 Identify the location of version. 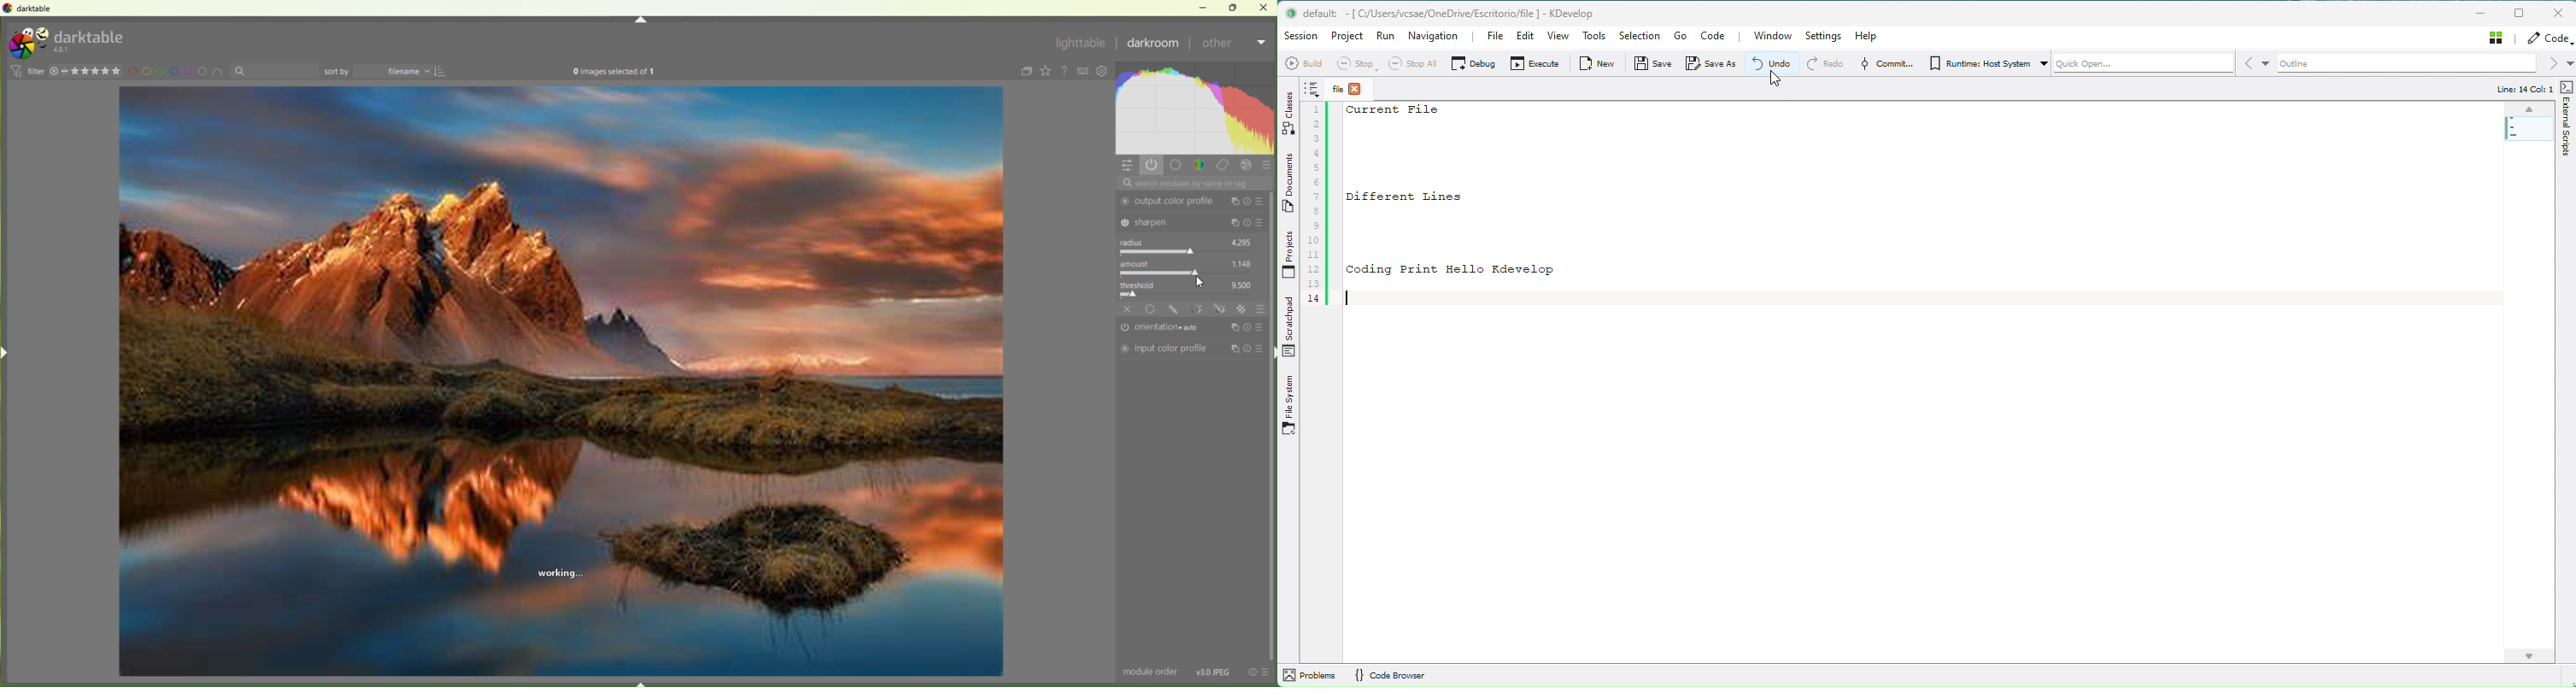
(63, 50).